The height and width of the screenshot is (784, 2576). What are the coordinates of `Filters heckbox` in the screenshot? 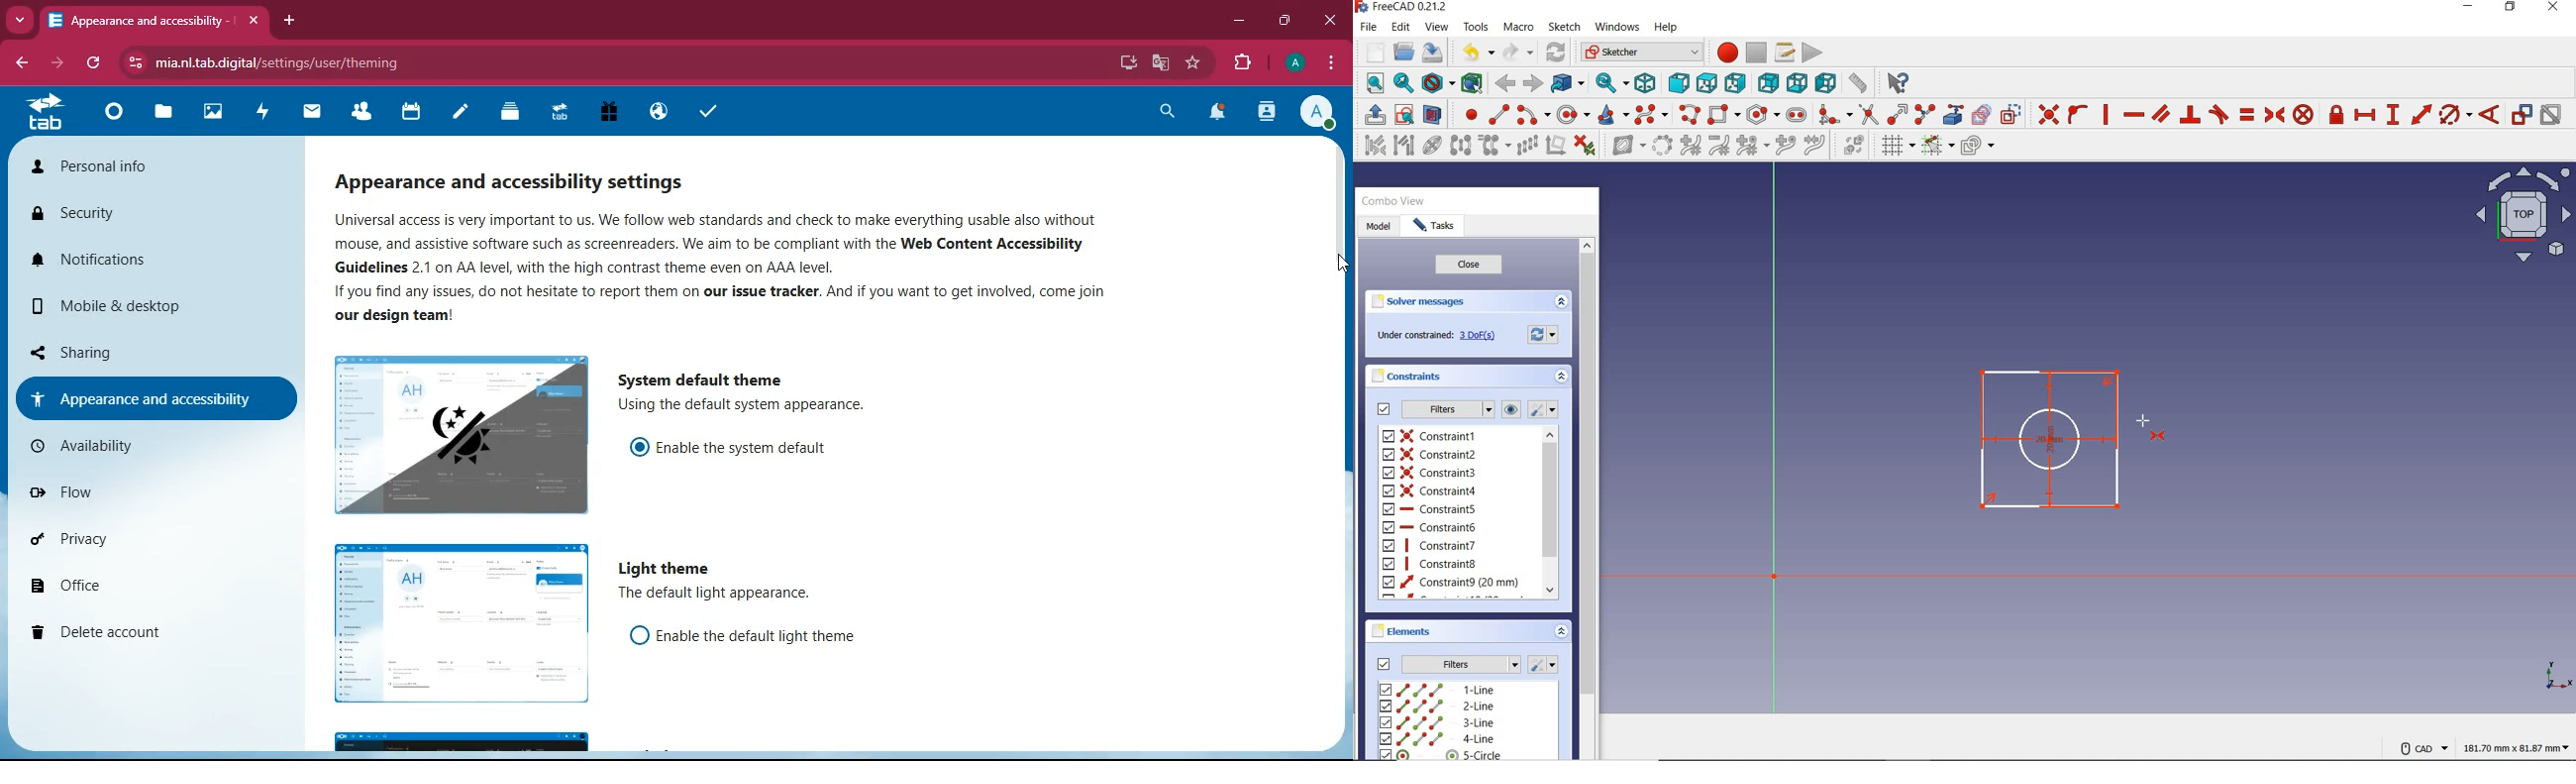 It's located at (1381, 411).